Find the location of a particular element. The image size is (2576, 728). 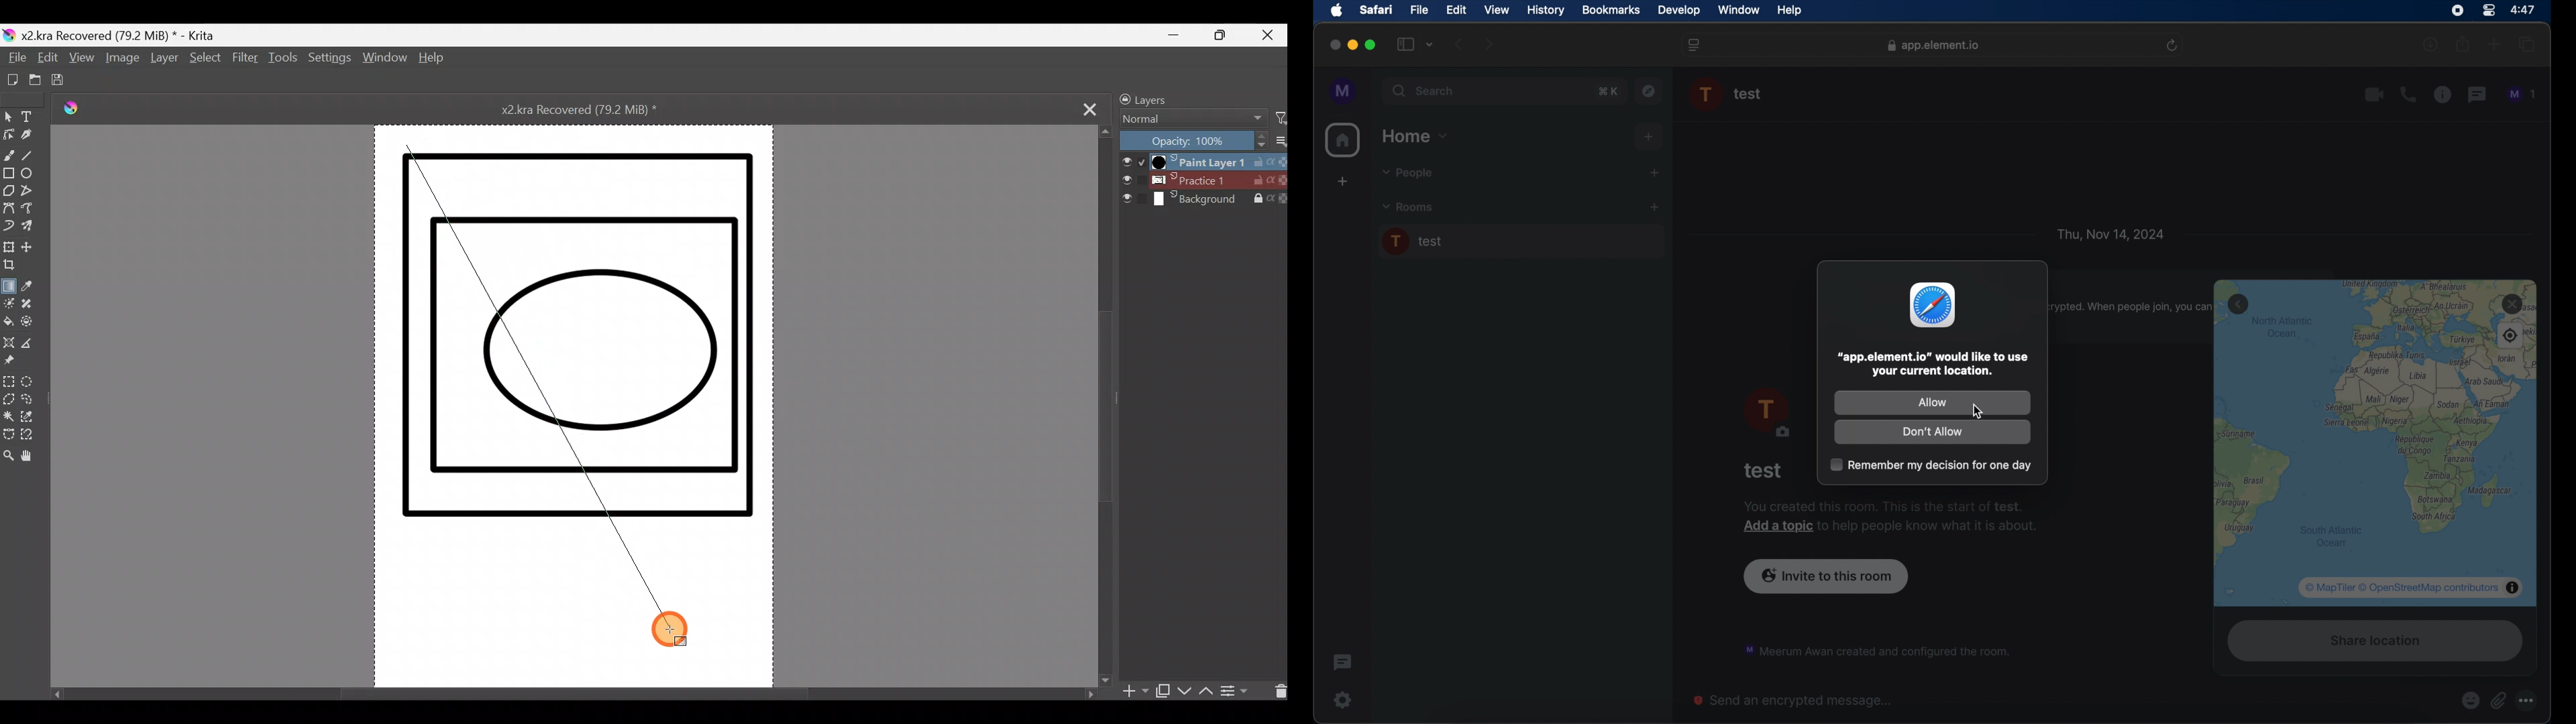

Polyline tool is located at coordinates (33, 193).